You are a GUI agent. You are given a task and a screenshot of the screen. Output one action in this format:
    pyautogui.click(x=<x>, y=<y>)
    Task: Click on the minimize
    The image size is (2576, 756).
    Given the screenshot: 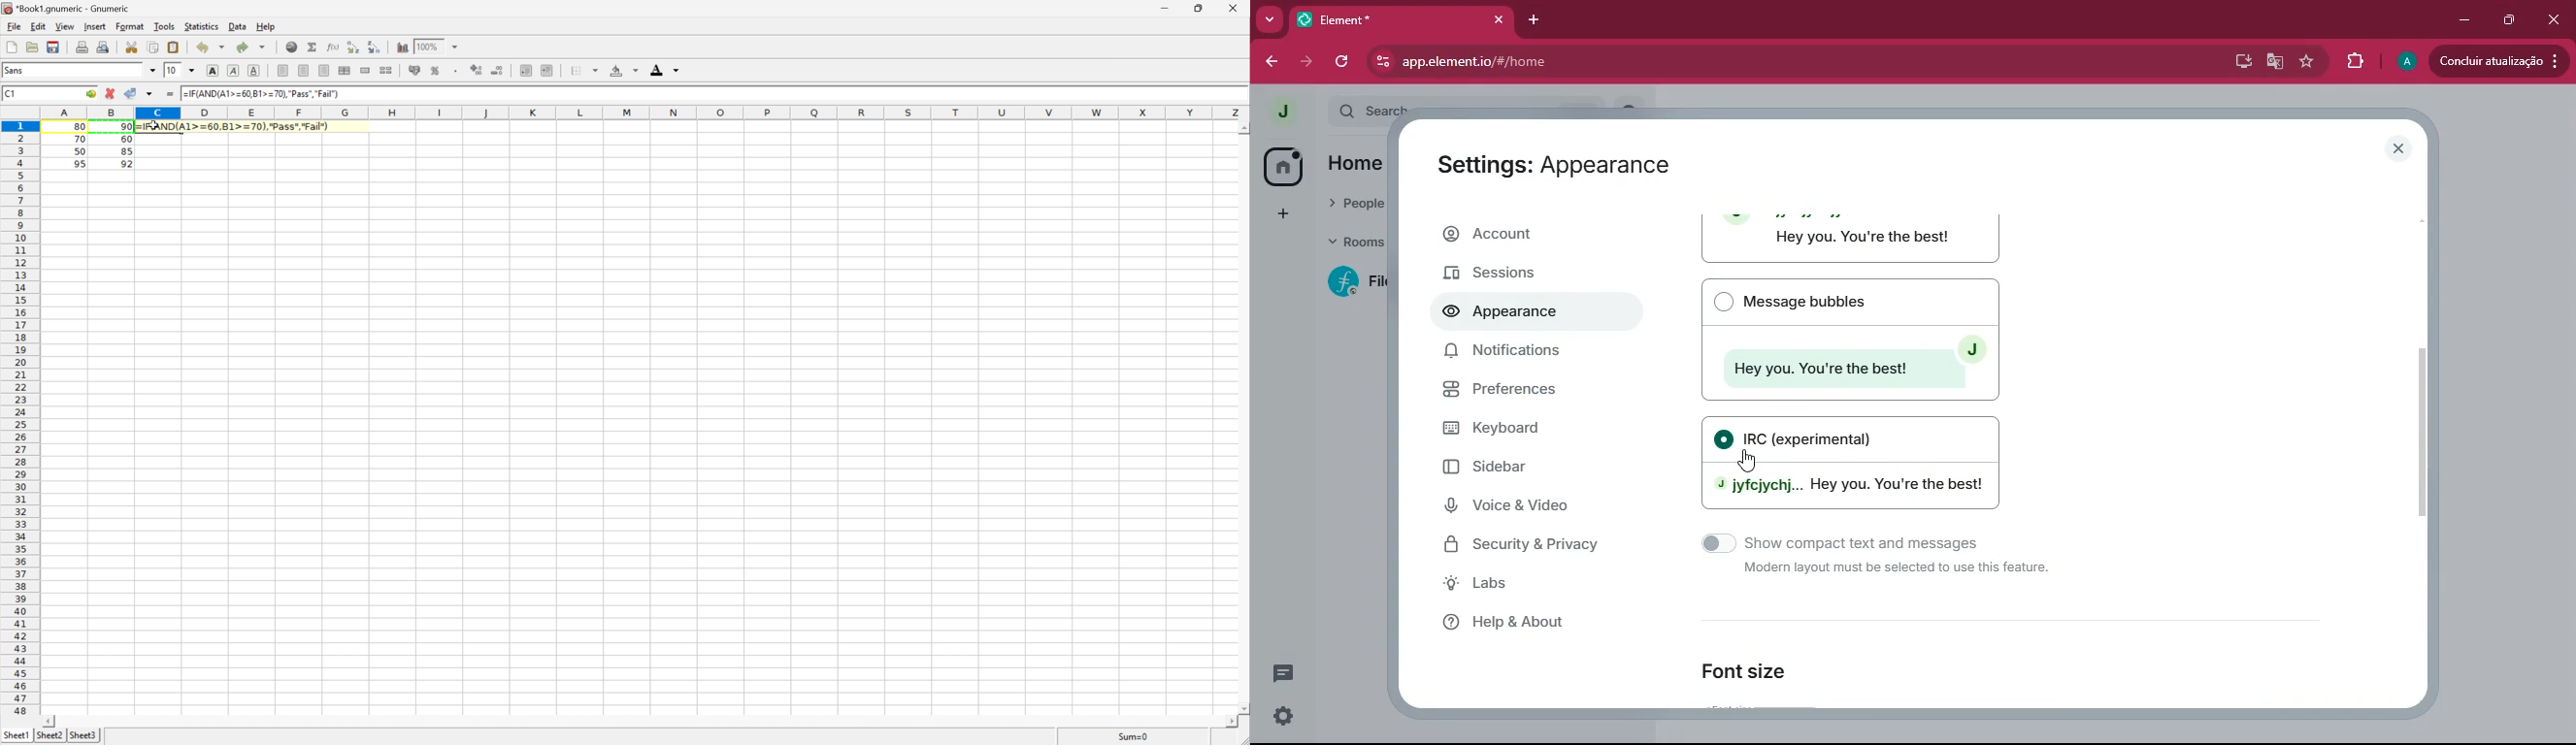 What is the action you would take?
    pyautogui.click(x=2464, y=20)
    